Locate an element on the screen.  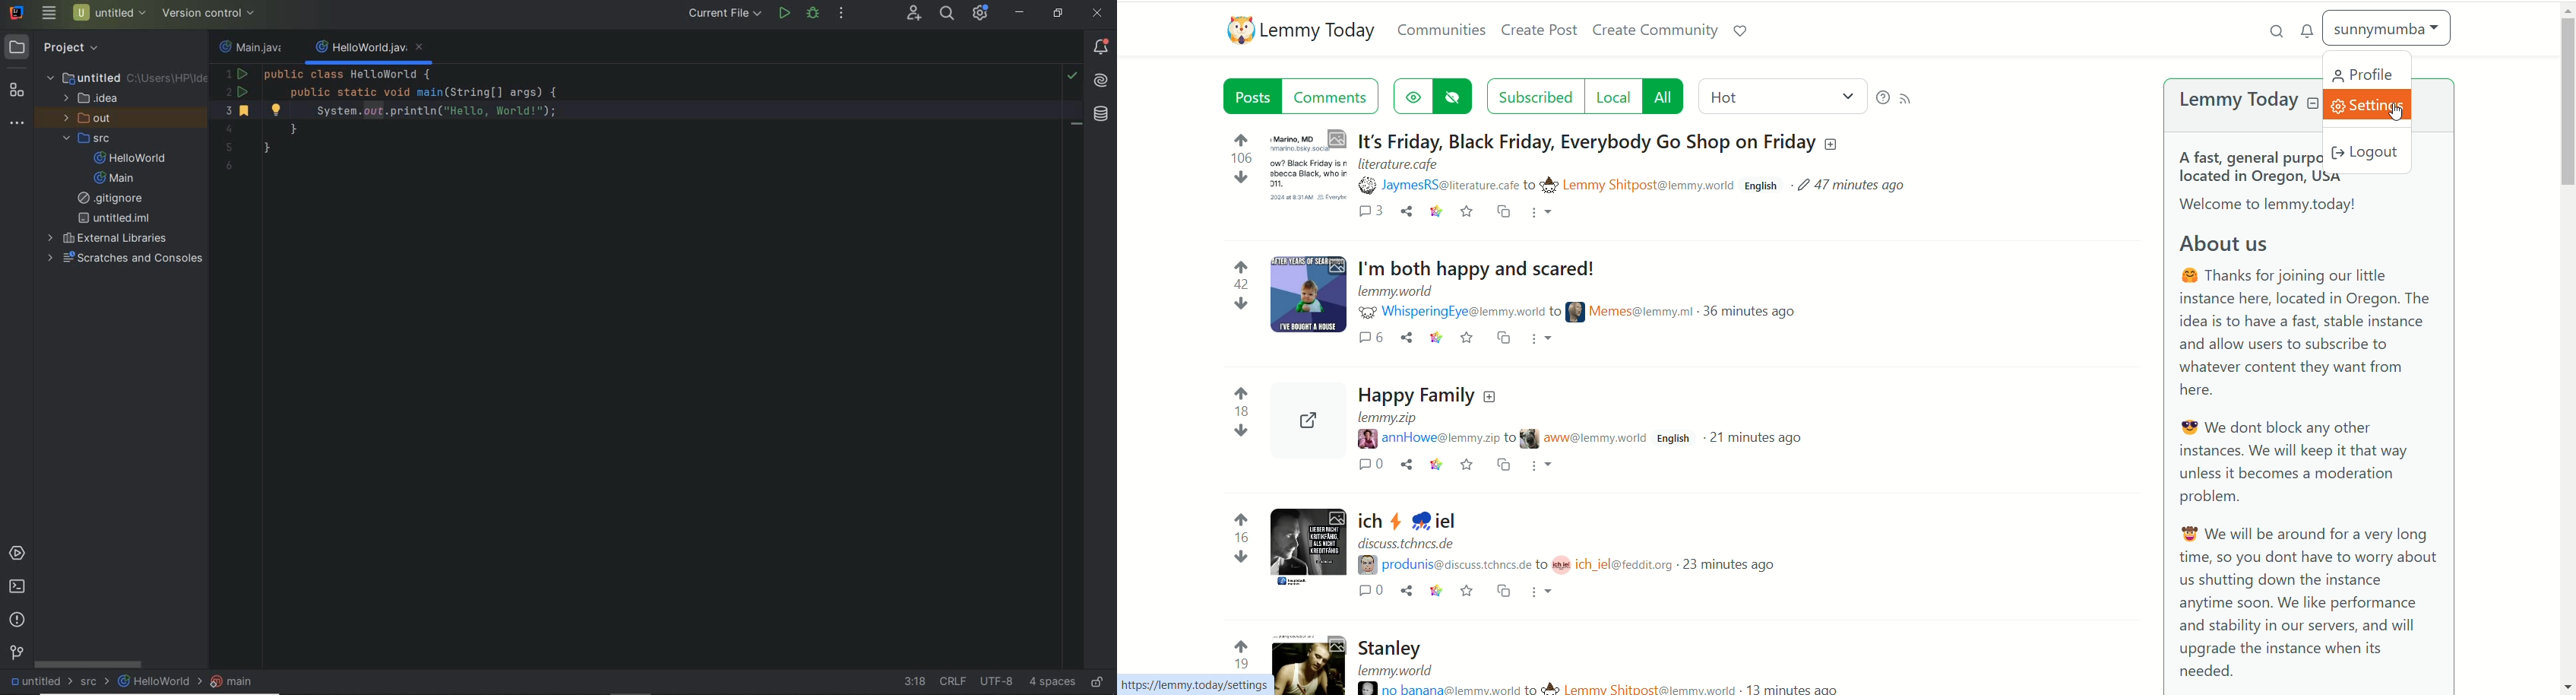
structure is located at coordinates (17, 91).